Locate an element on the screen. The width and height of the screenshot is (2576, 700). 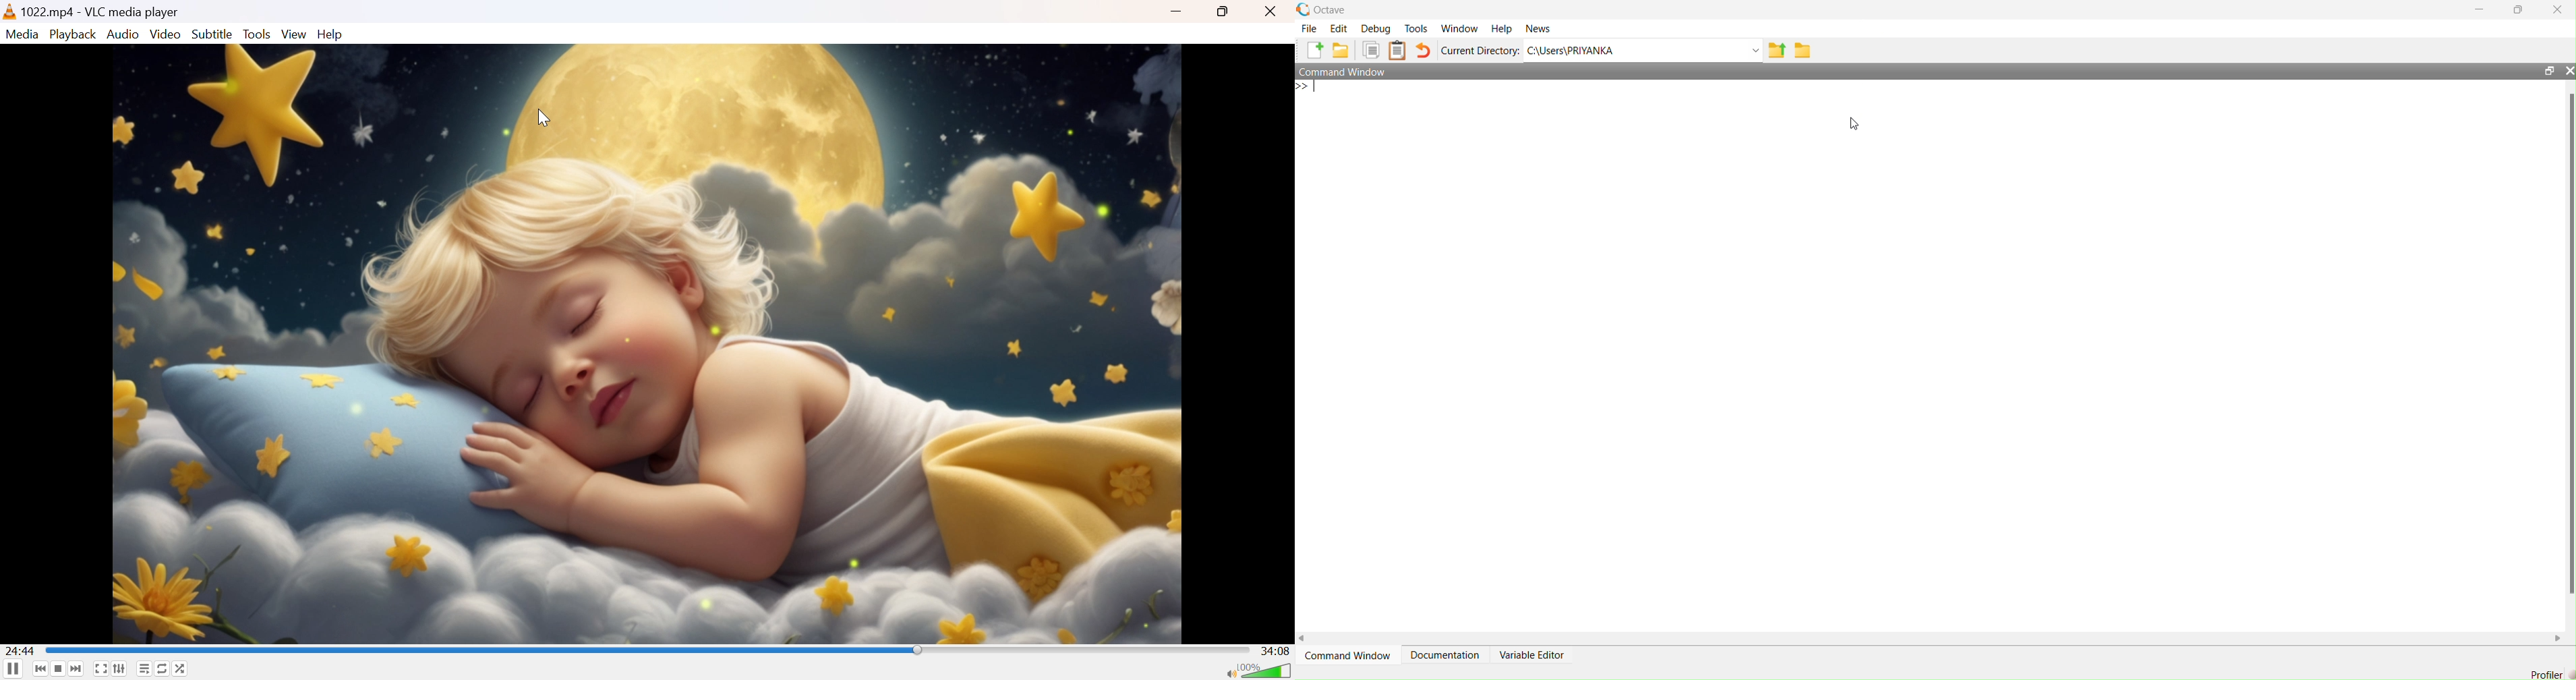
Playback is located at coordinates (75, 34).